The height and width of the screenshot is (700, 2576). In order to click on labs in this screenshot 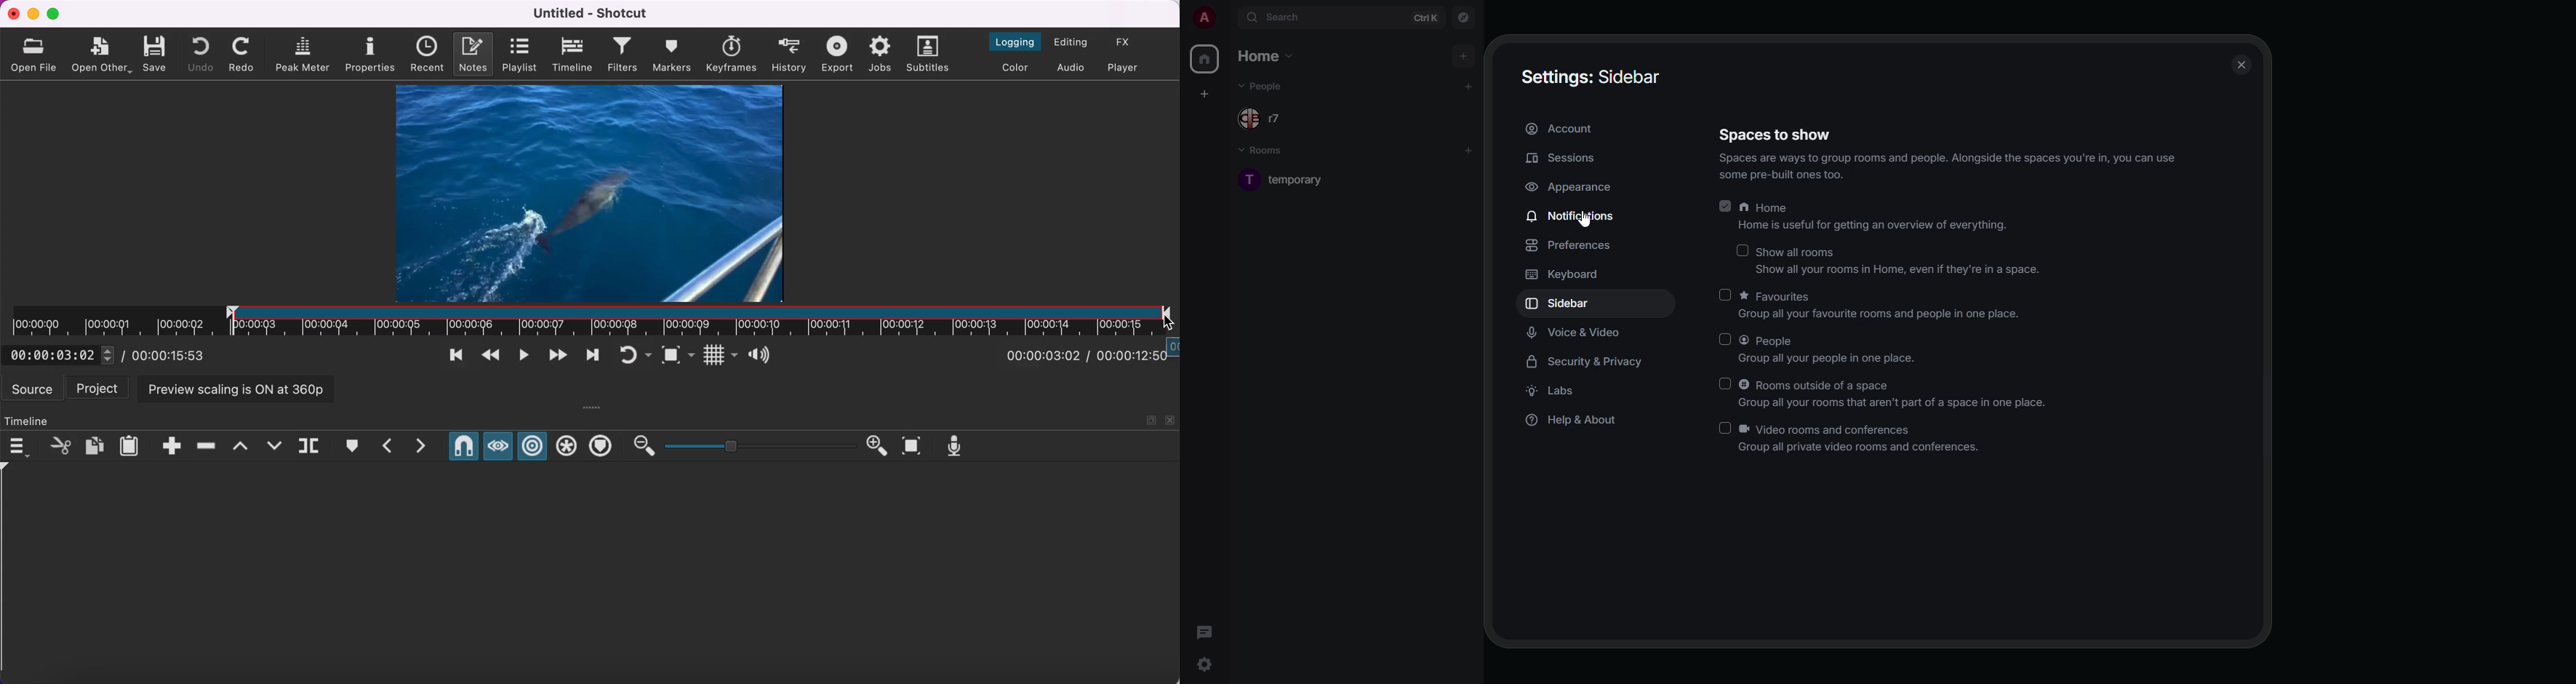, I will do `click(1556, 392)`.